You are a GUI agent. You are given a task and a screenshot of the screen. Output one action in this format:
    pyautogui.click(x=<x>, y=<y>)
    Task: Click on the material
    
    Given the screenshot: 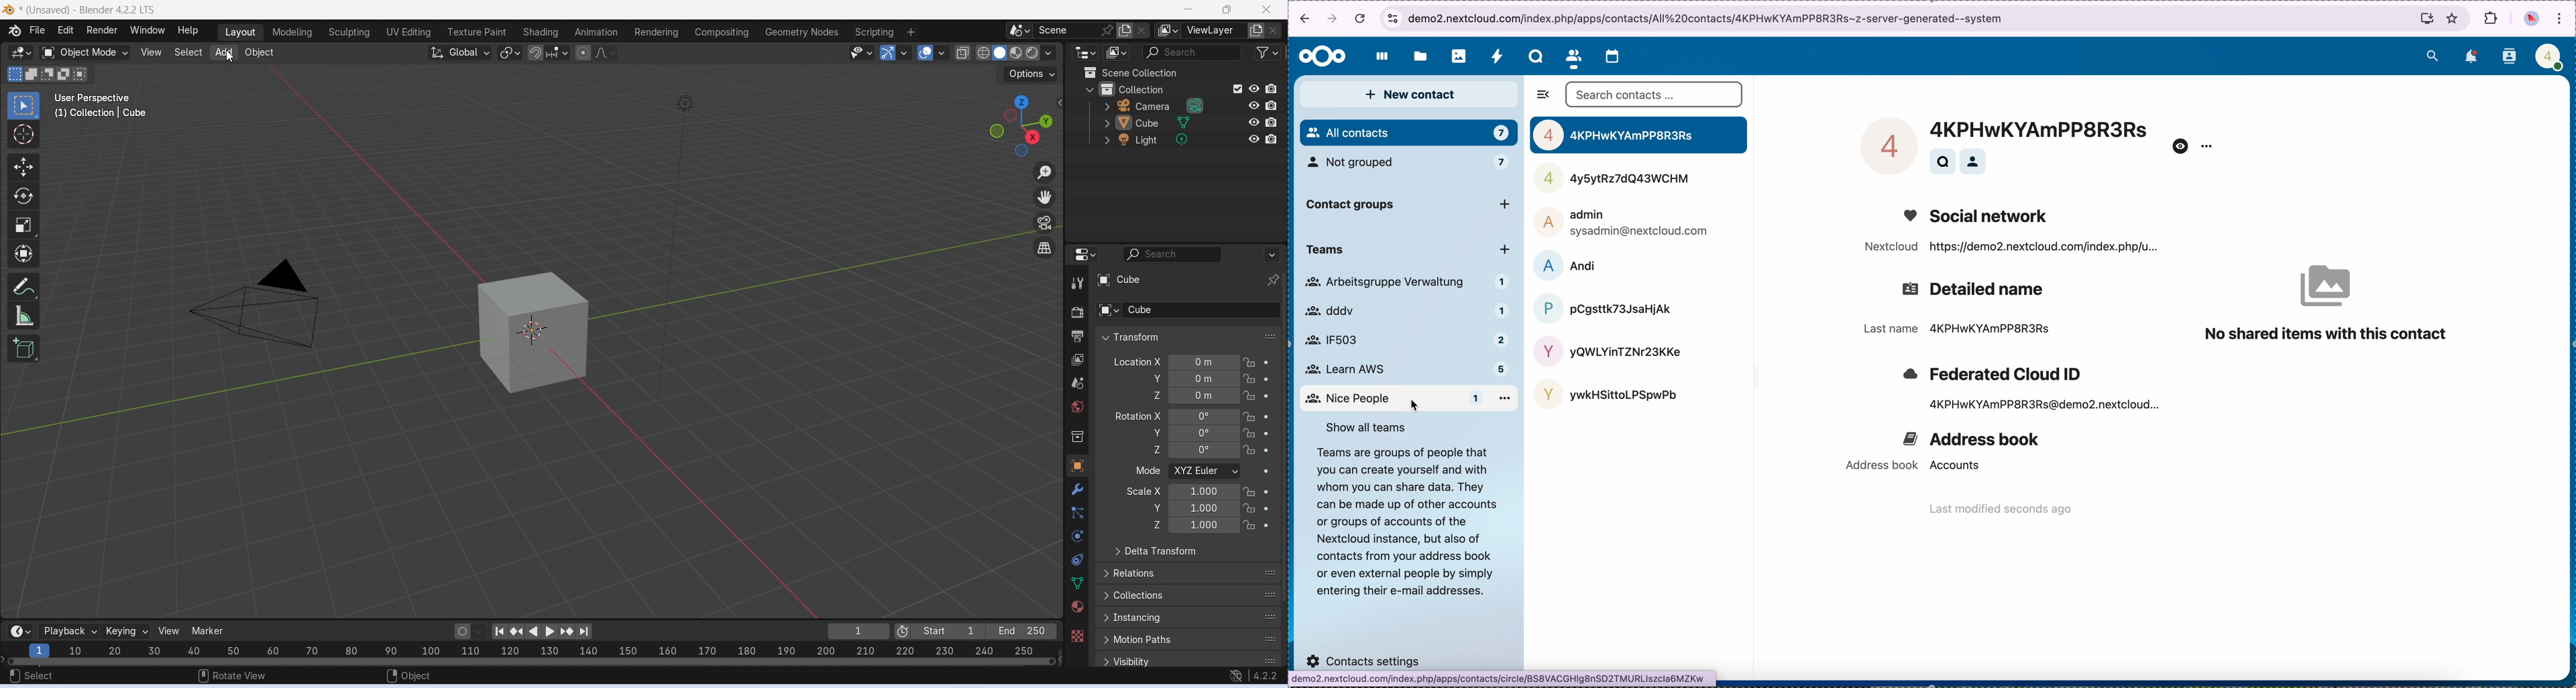 What is the action you would take?
    pyautogui.click(x=1076, y=606)
    